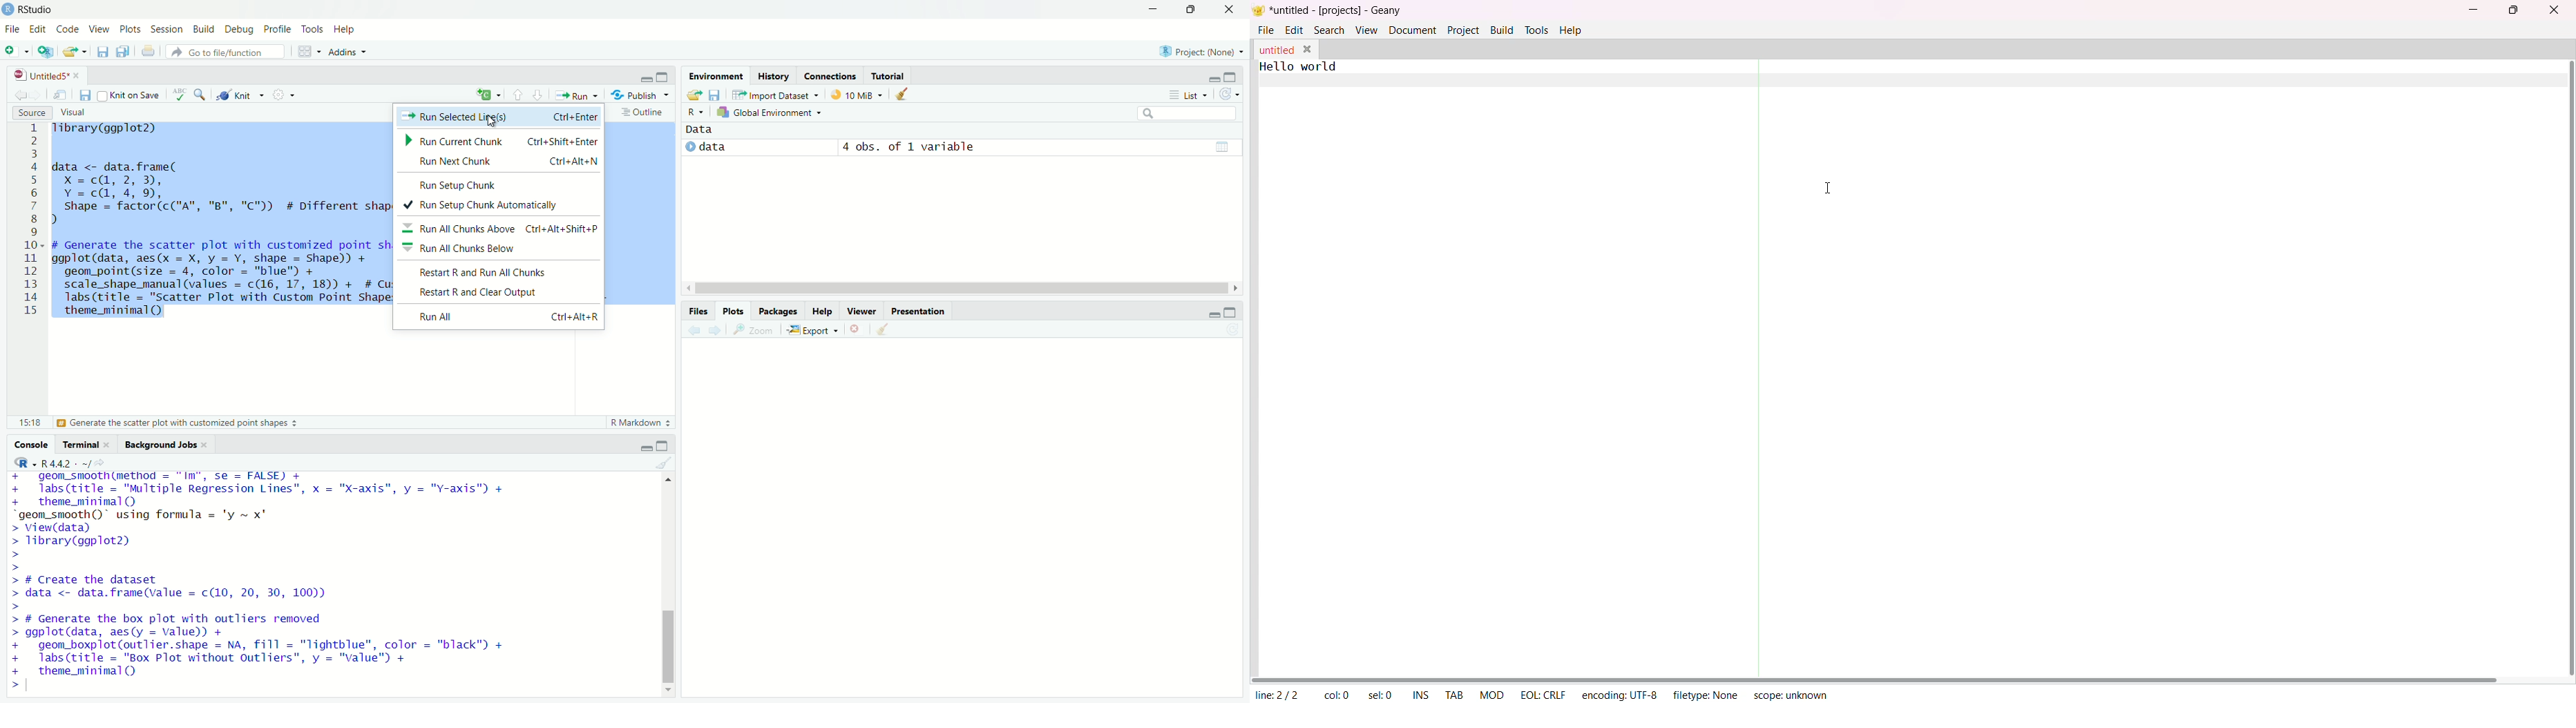 The height and width of the screenshot is (728, 2576). Describe the element at coordinates (148, 51) in the screenshot. I see `Print the current file` at that location.